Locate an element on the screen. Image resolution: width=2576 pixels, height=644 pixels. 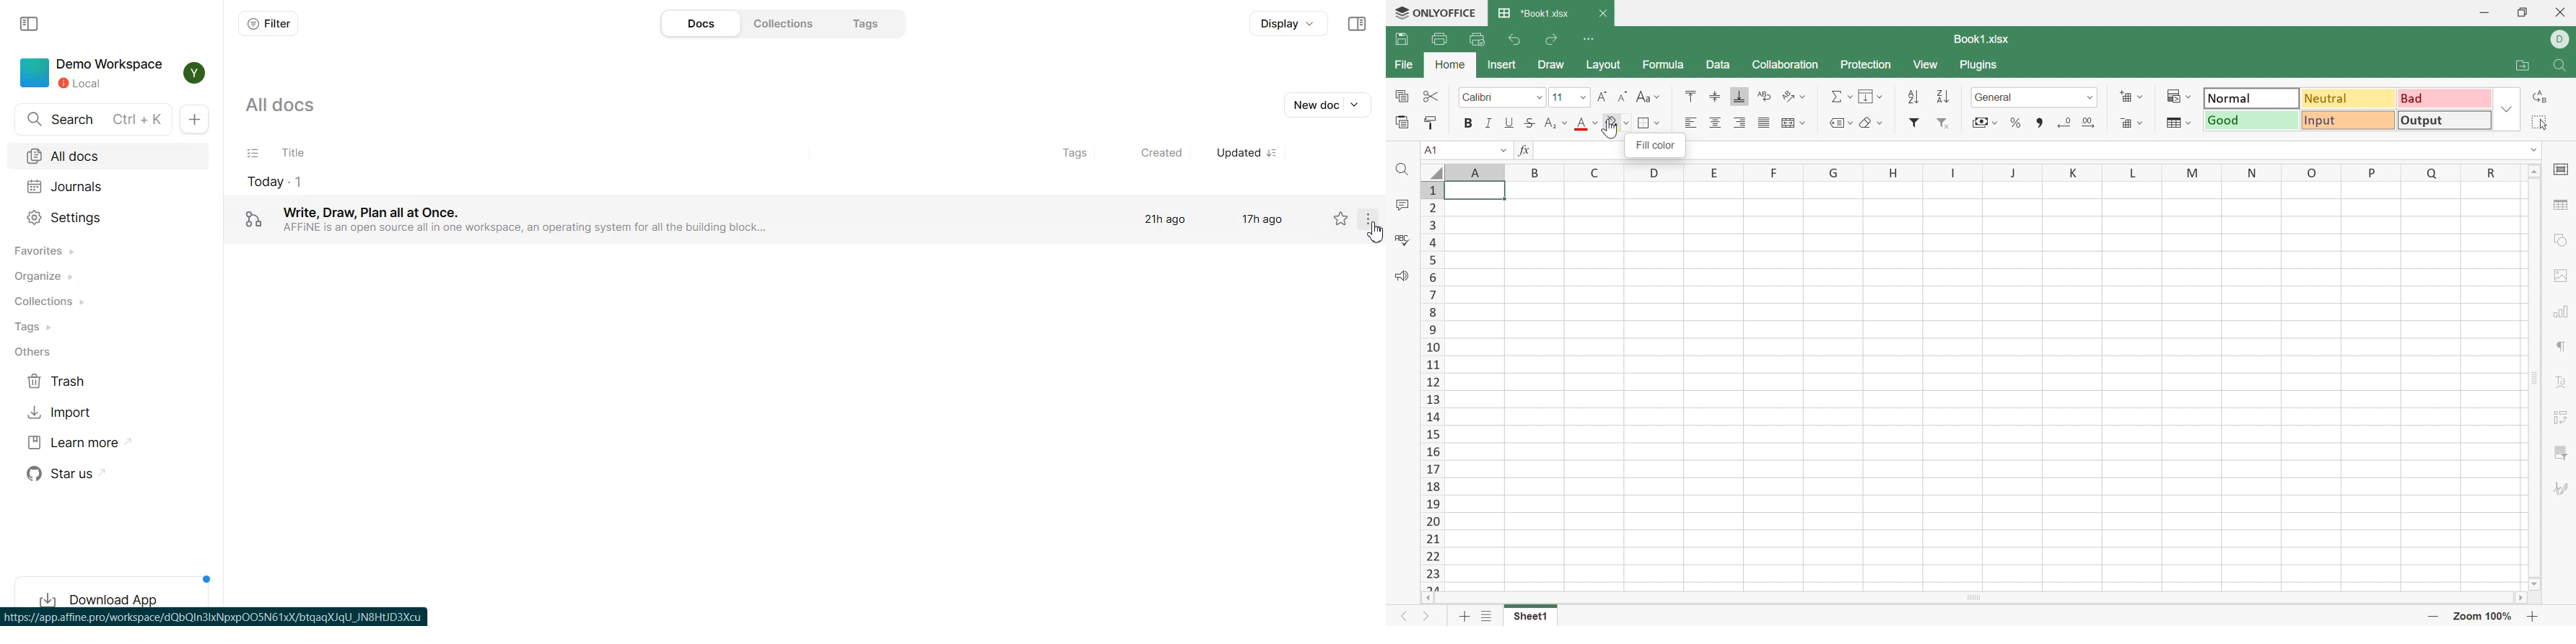
Align Left is located at coordinates (1691, 120).